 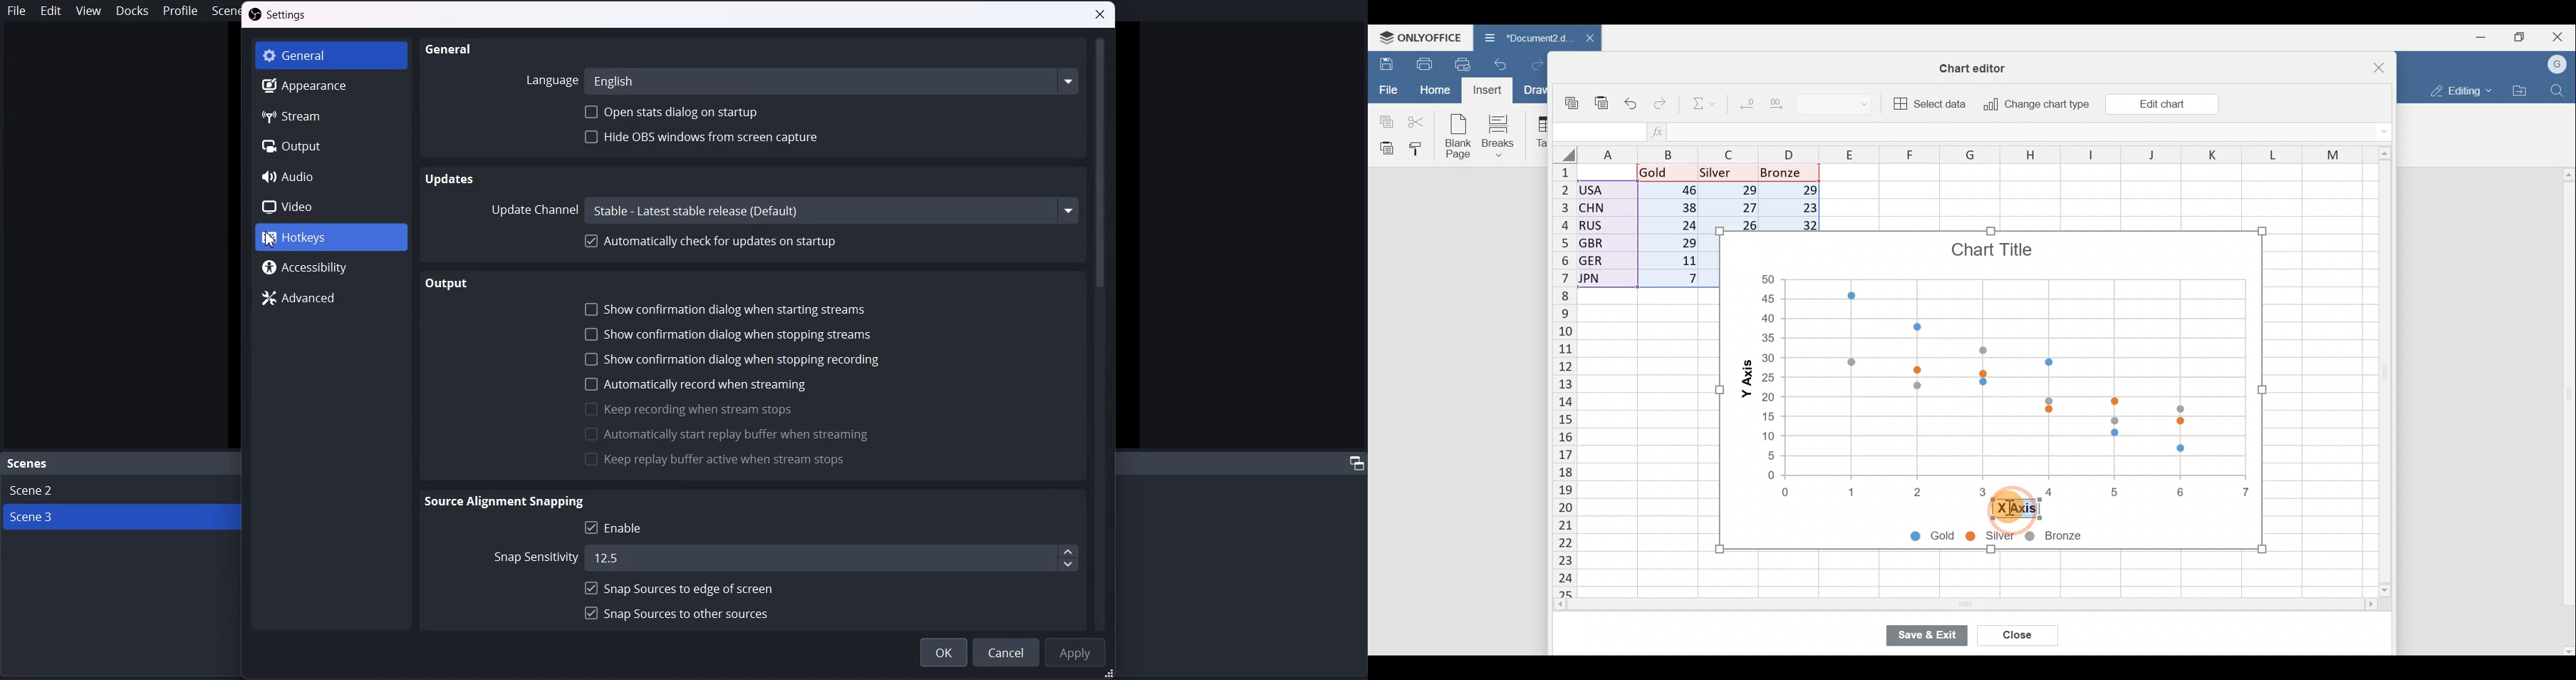 I want to click on Print file, so click(x=1419, y=63).